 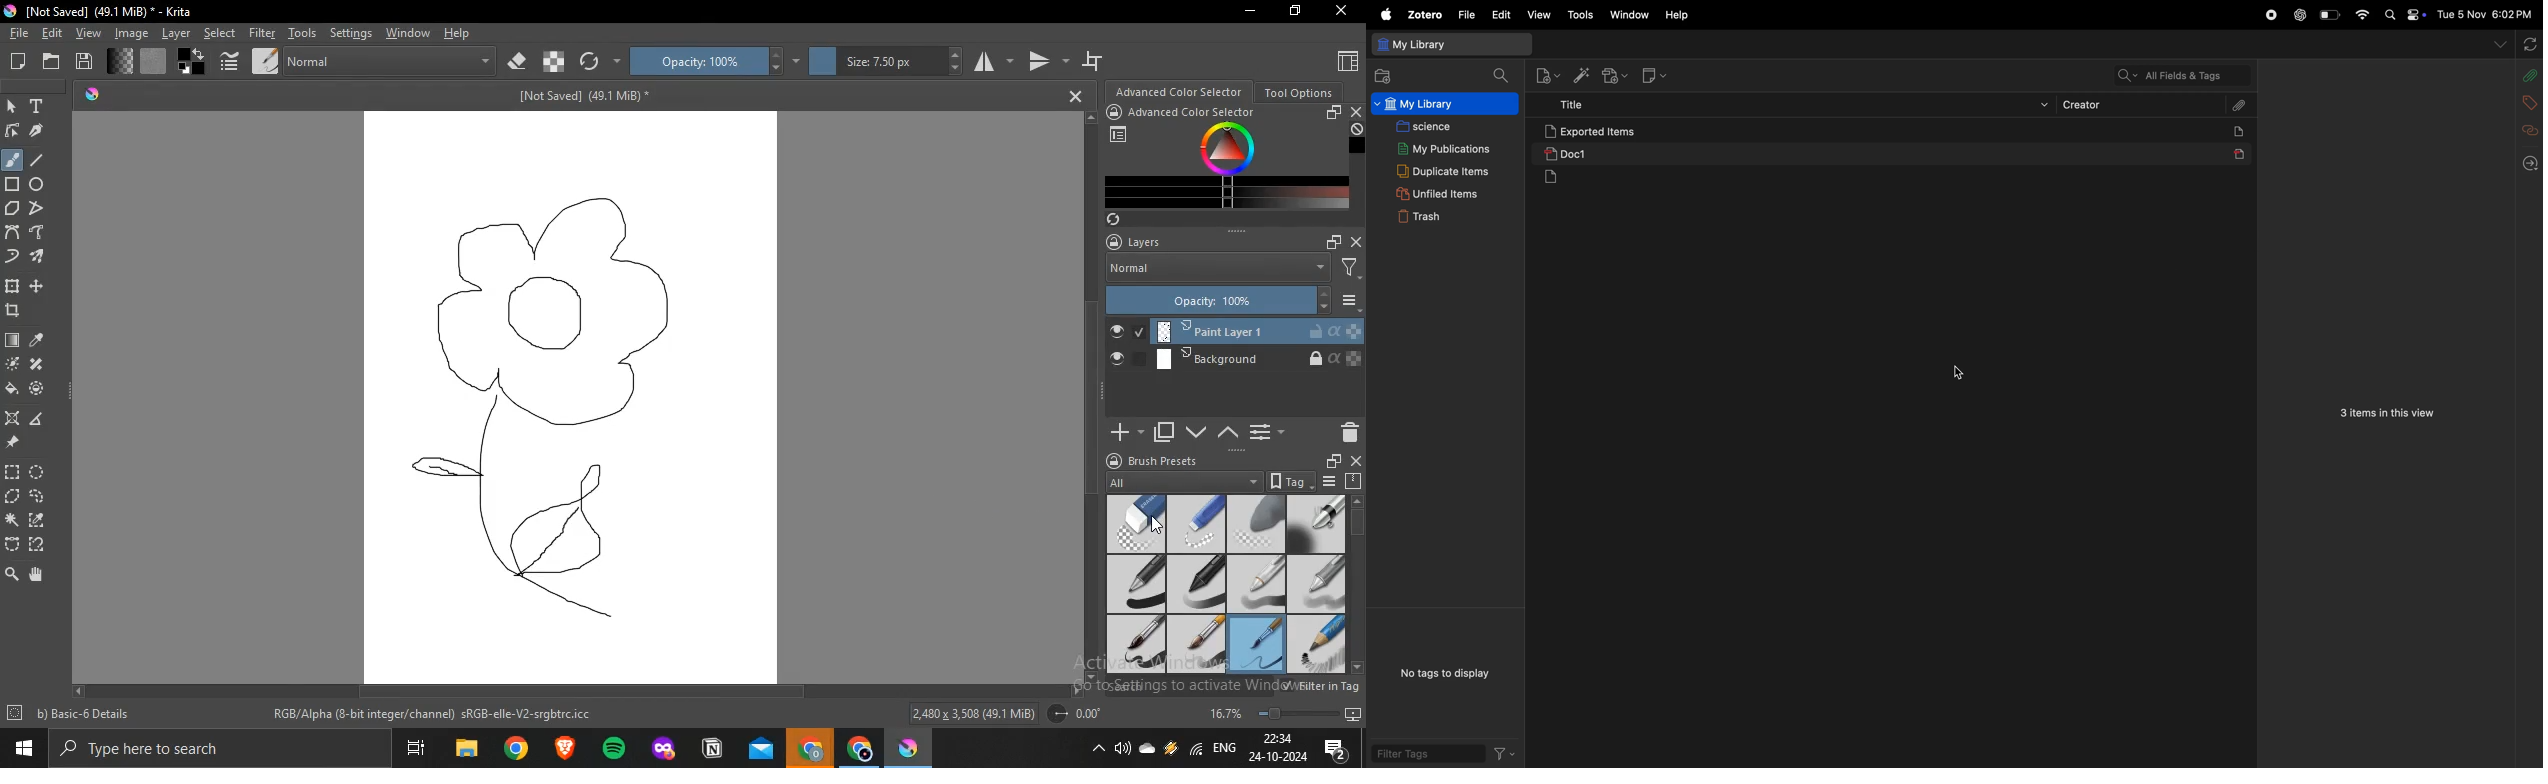 What do you see at coordinates (1357, 667) in the screenshot?
I see `Down` at bounding box center [1357, 667].